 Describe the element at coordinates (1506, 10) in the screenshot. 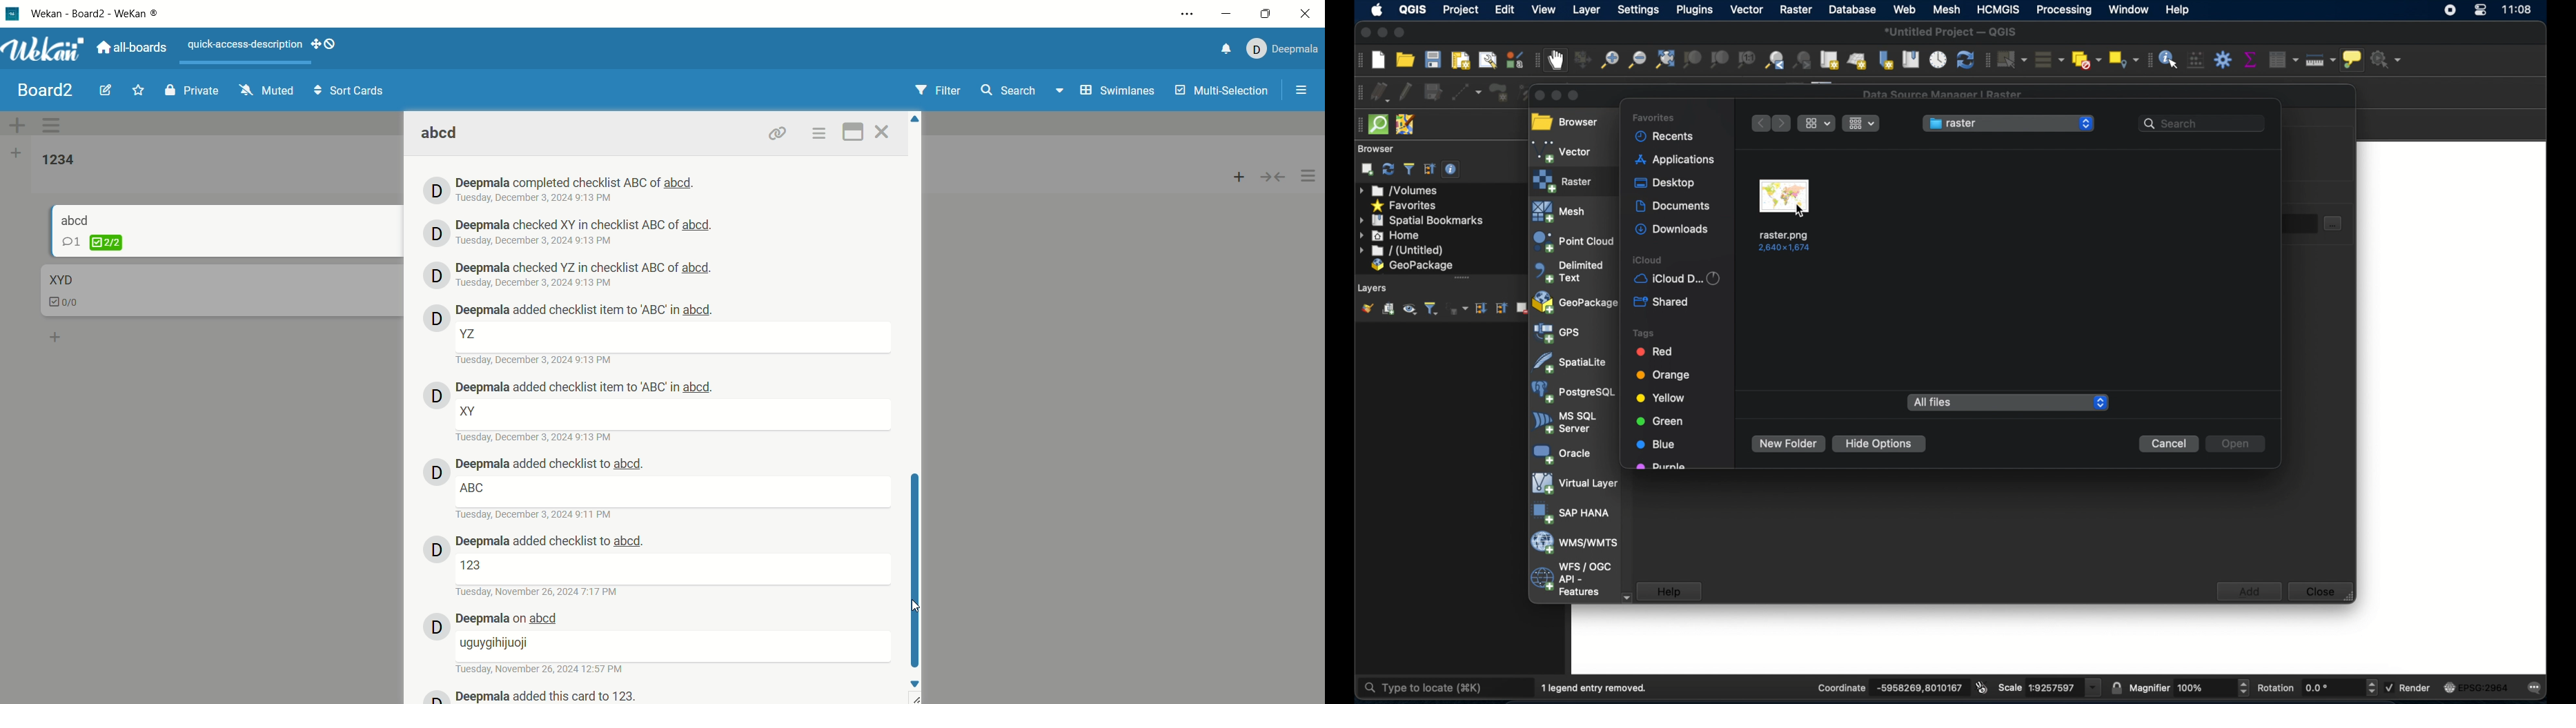

I see `edit` at that location.